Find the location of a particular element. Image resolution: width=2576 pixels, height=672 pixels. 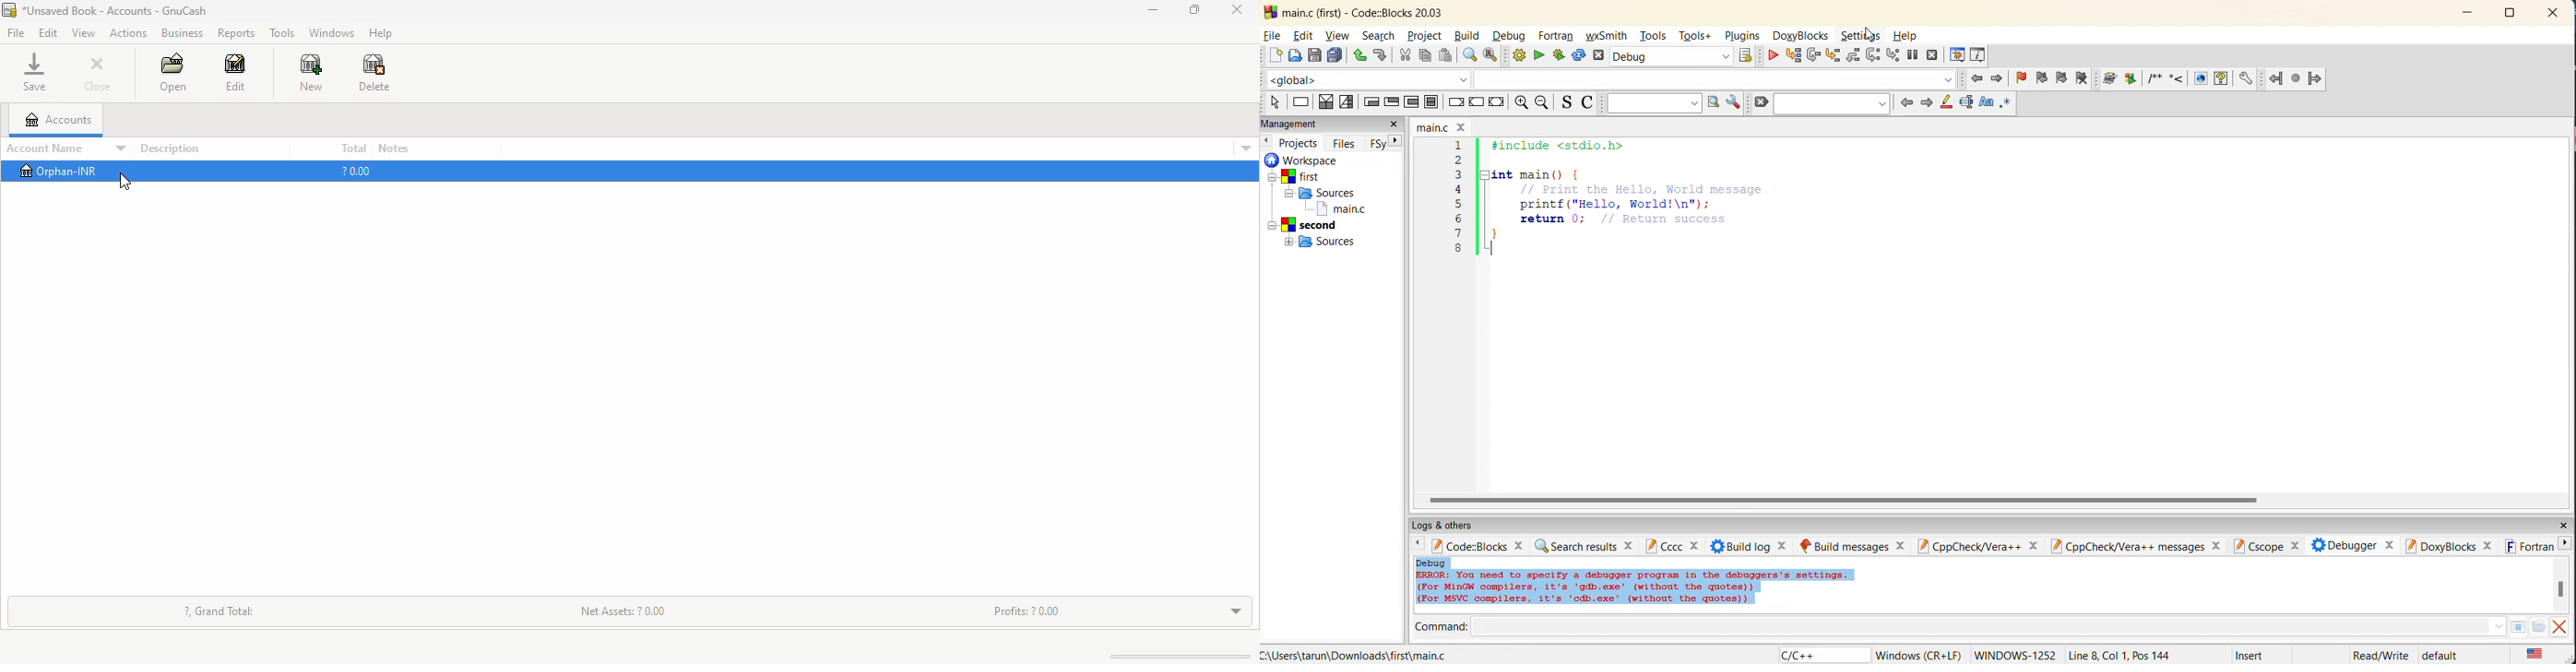

description is located at coordinates (170, 149).